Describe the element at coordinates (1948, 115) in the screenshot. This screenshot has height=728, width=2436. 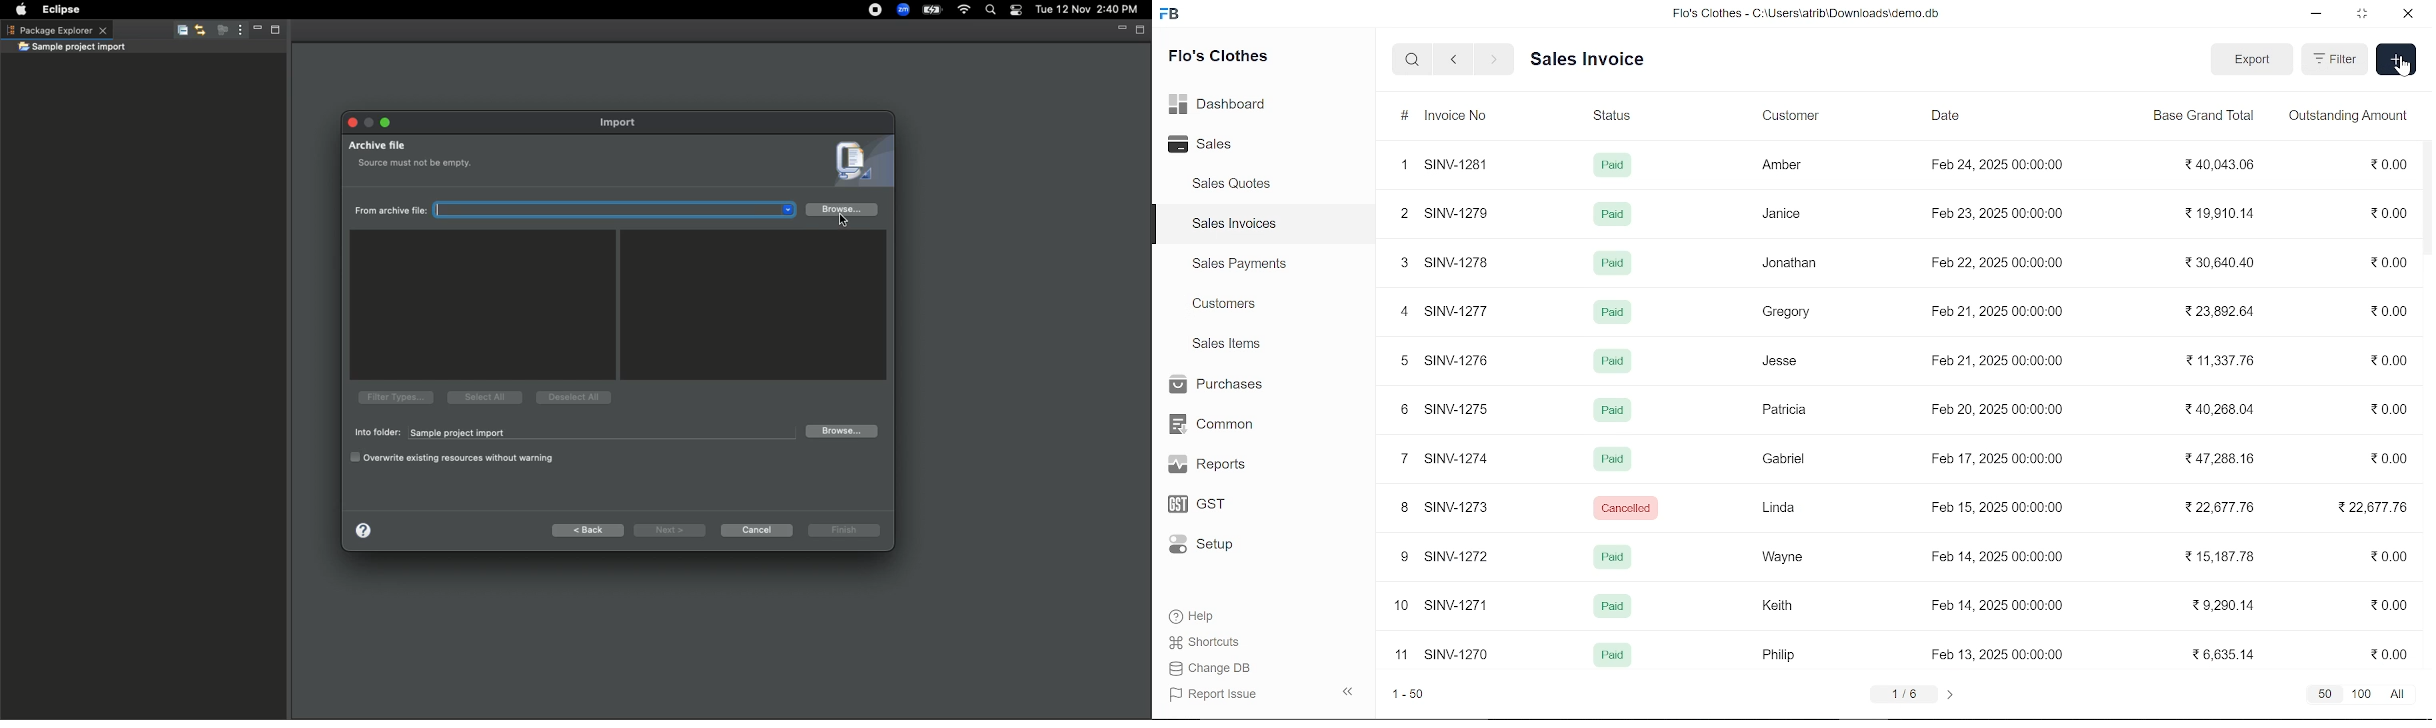
I see `Date` at that location.